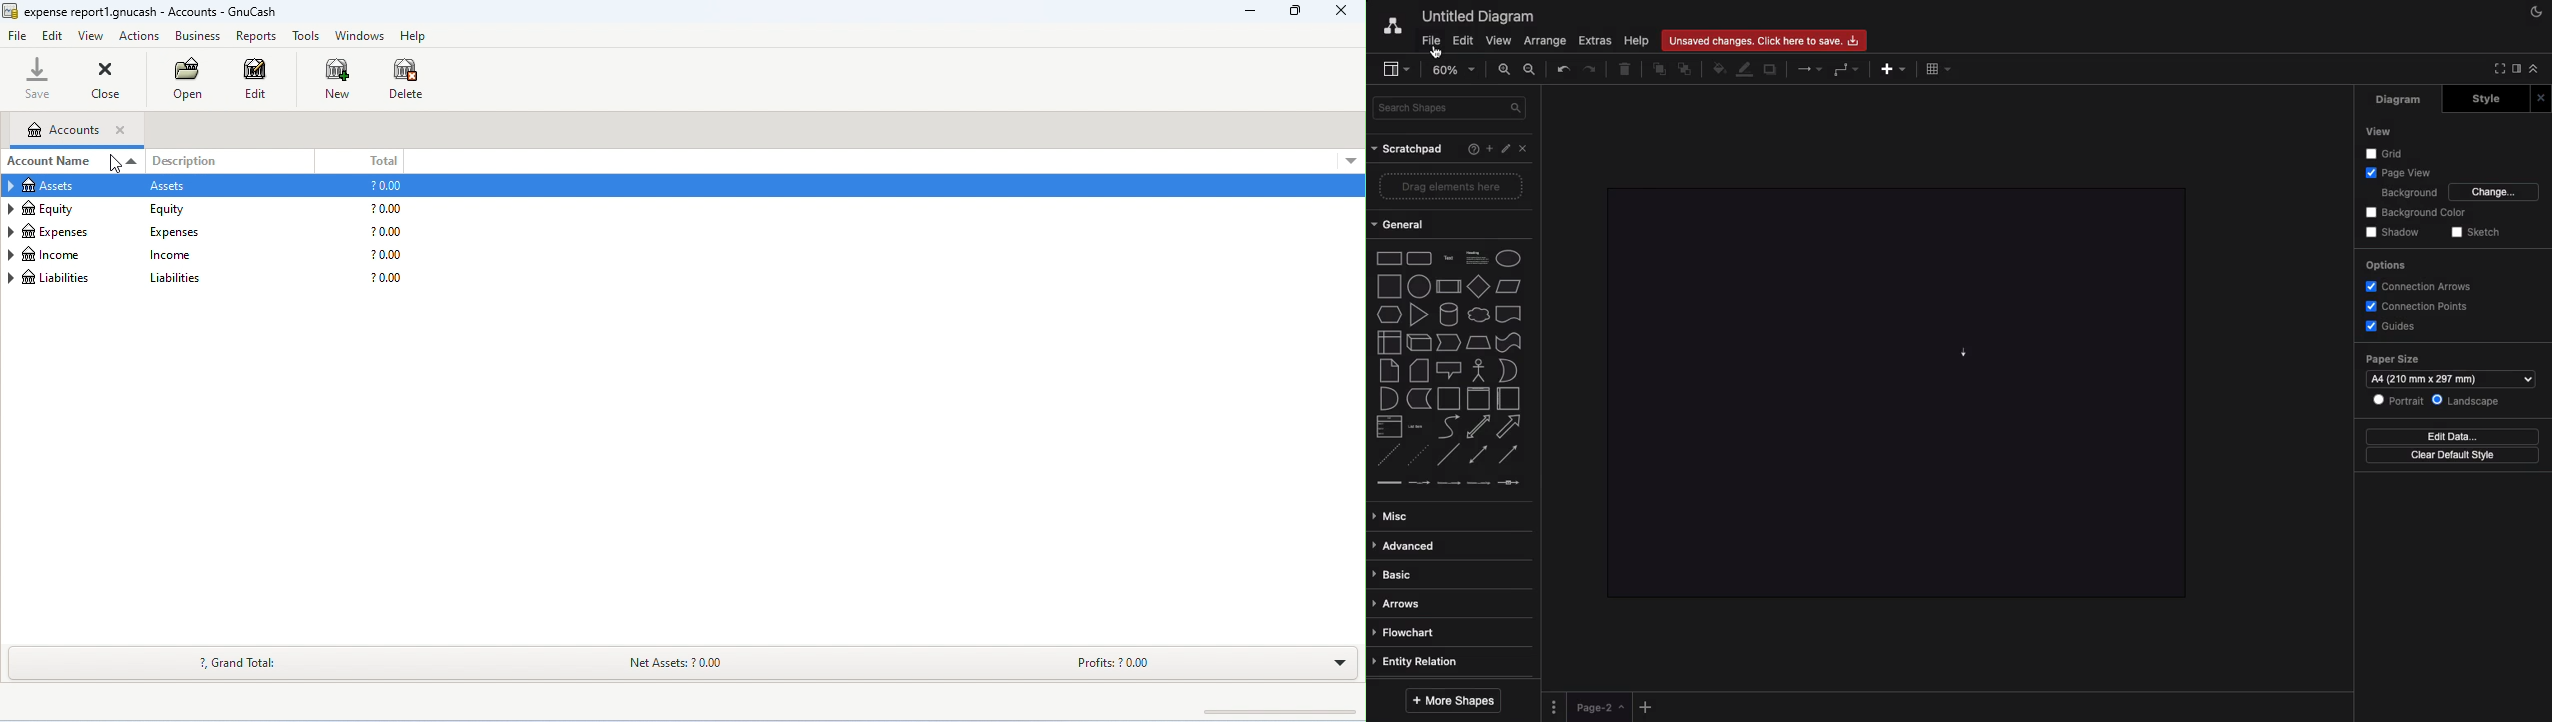 The width and height of the screenshot is (2576, 728). I want to click on Arrows, so click(1811, 68).